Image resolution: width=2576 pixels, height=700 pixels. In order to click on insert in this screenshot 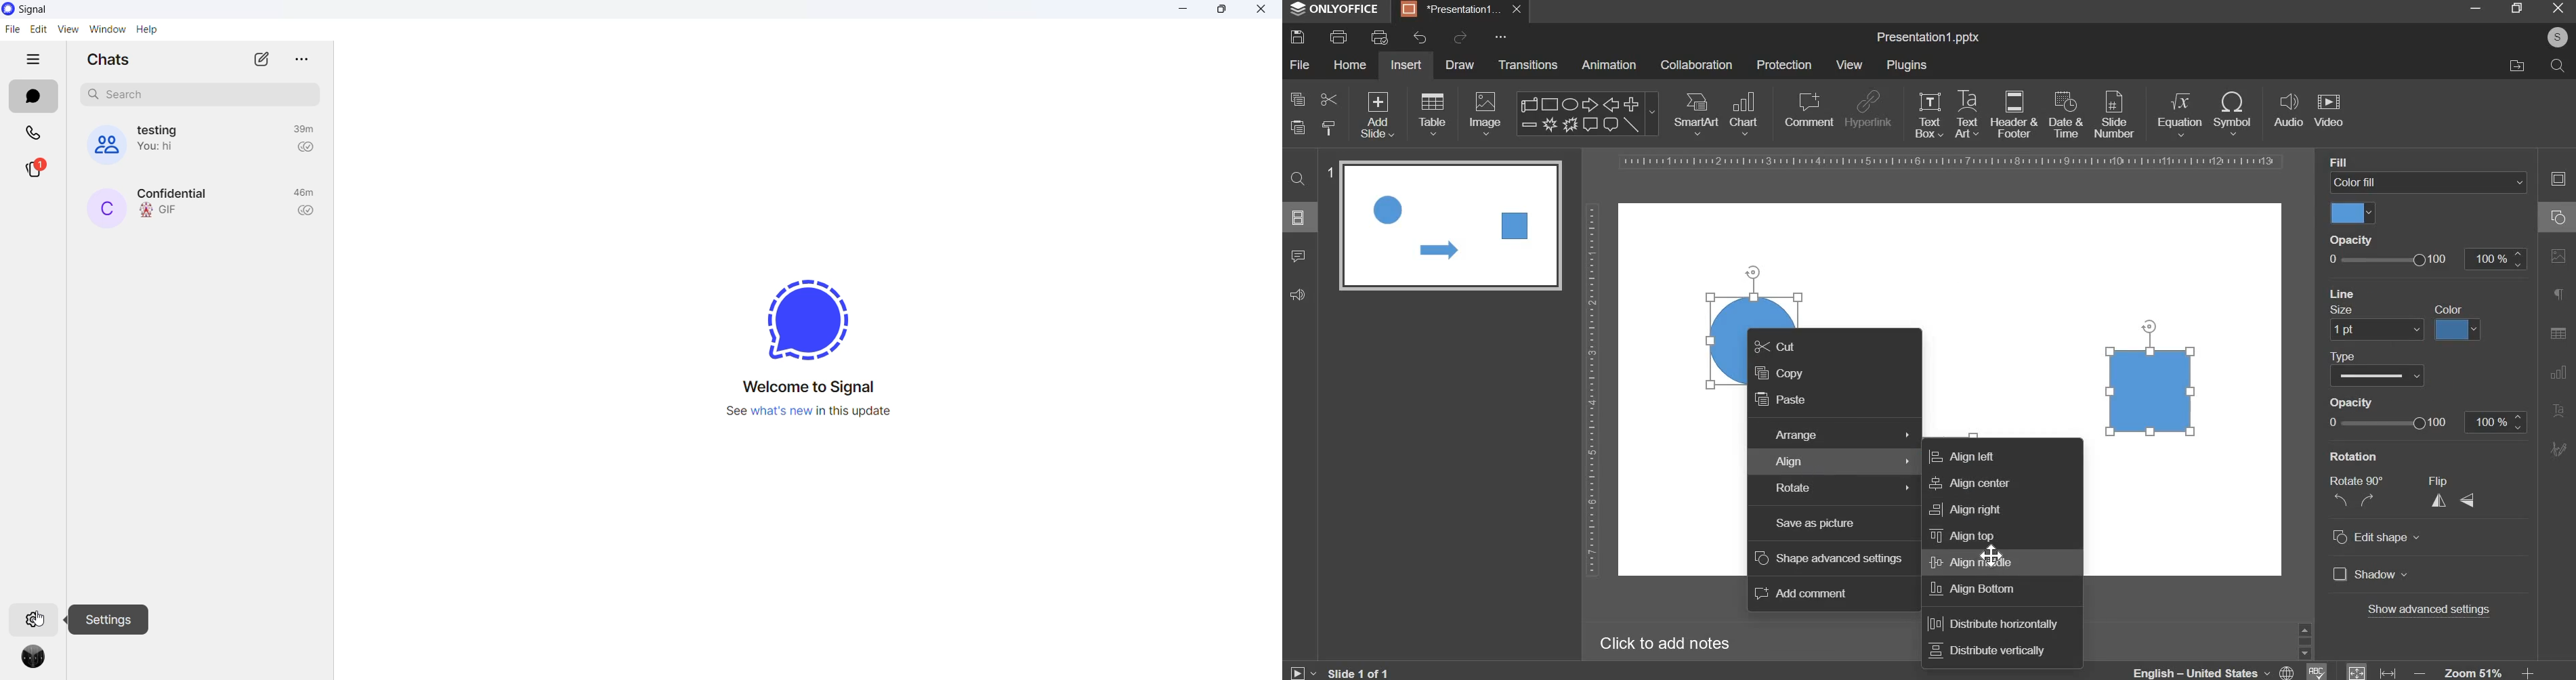, I will do `click(1406, 64)`.